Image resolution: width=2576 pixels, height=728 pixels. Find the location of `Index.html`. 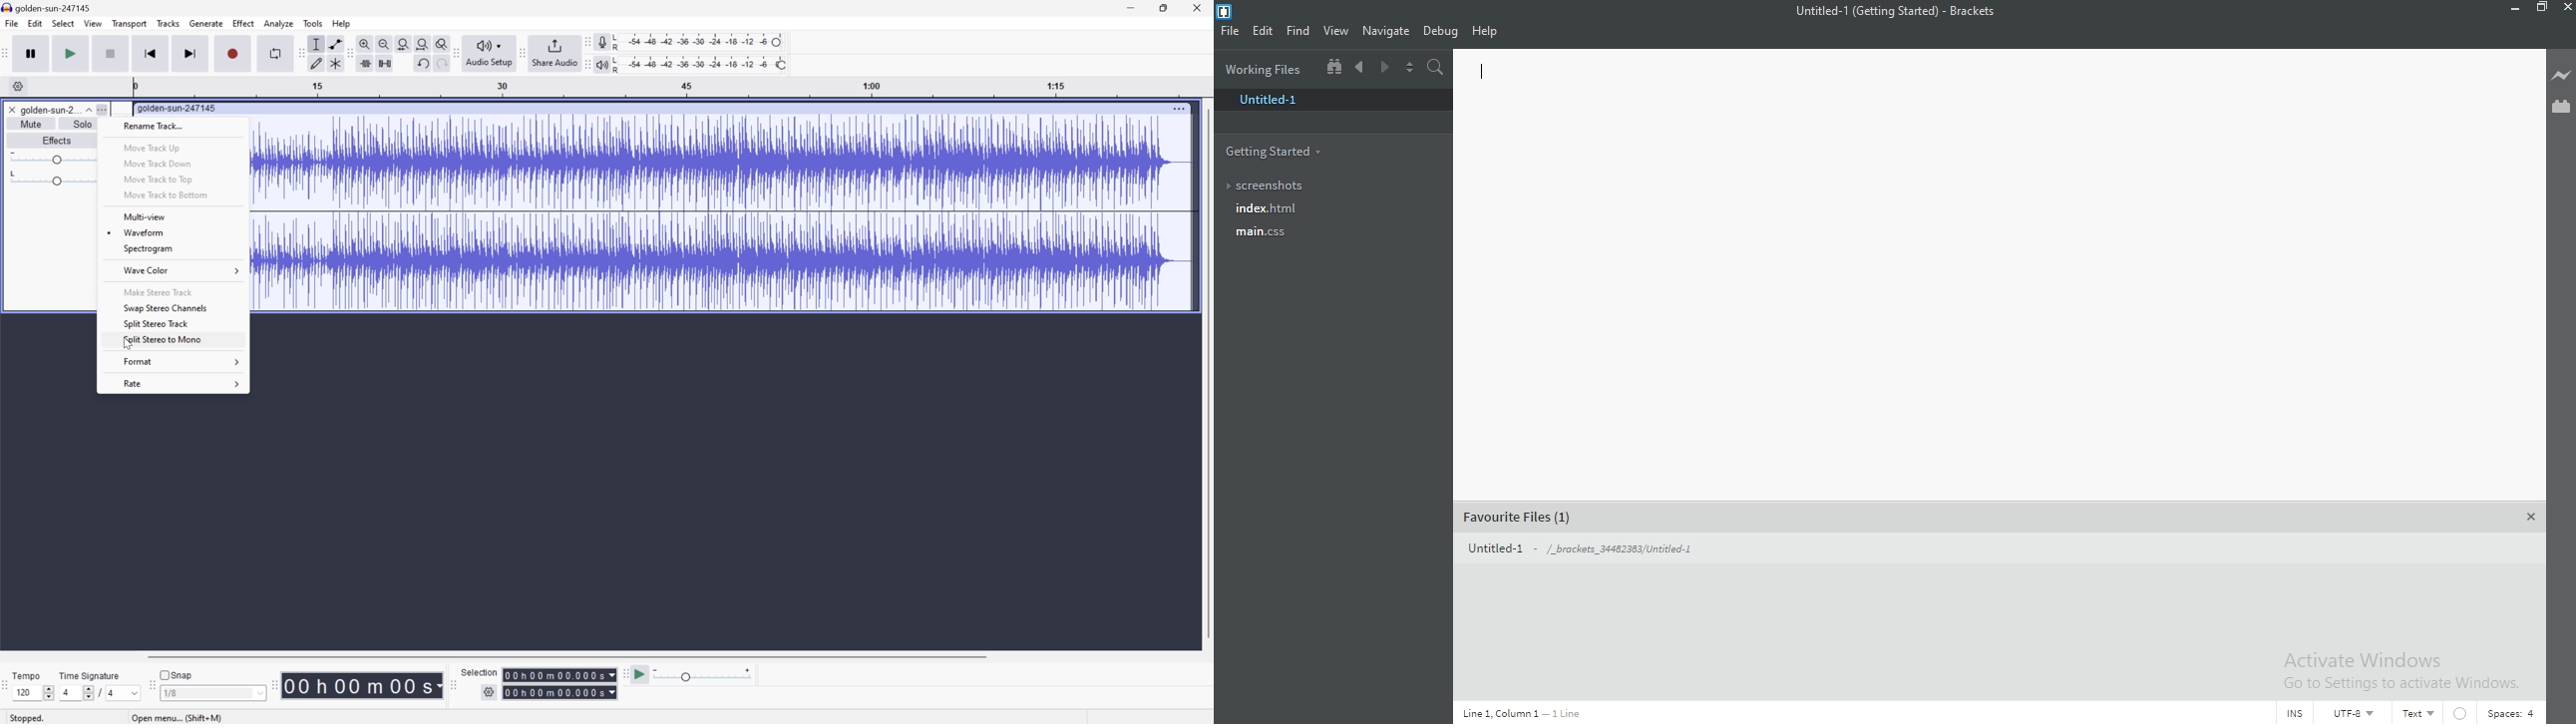

Index.html is located at coordinates (1266, 209).